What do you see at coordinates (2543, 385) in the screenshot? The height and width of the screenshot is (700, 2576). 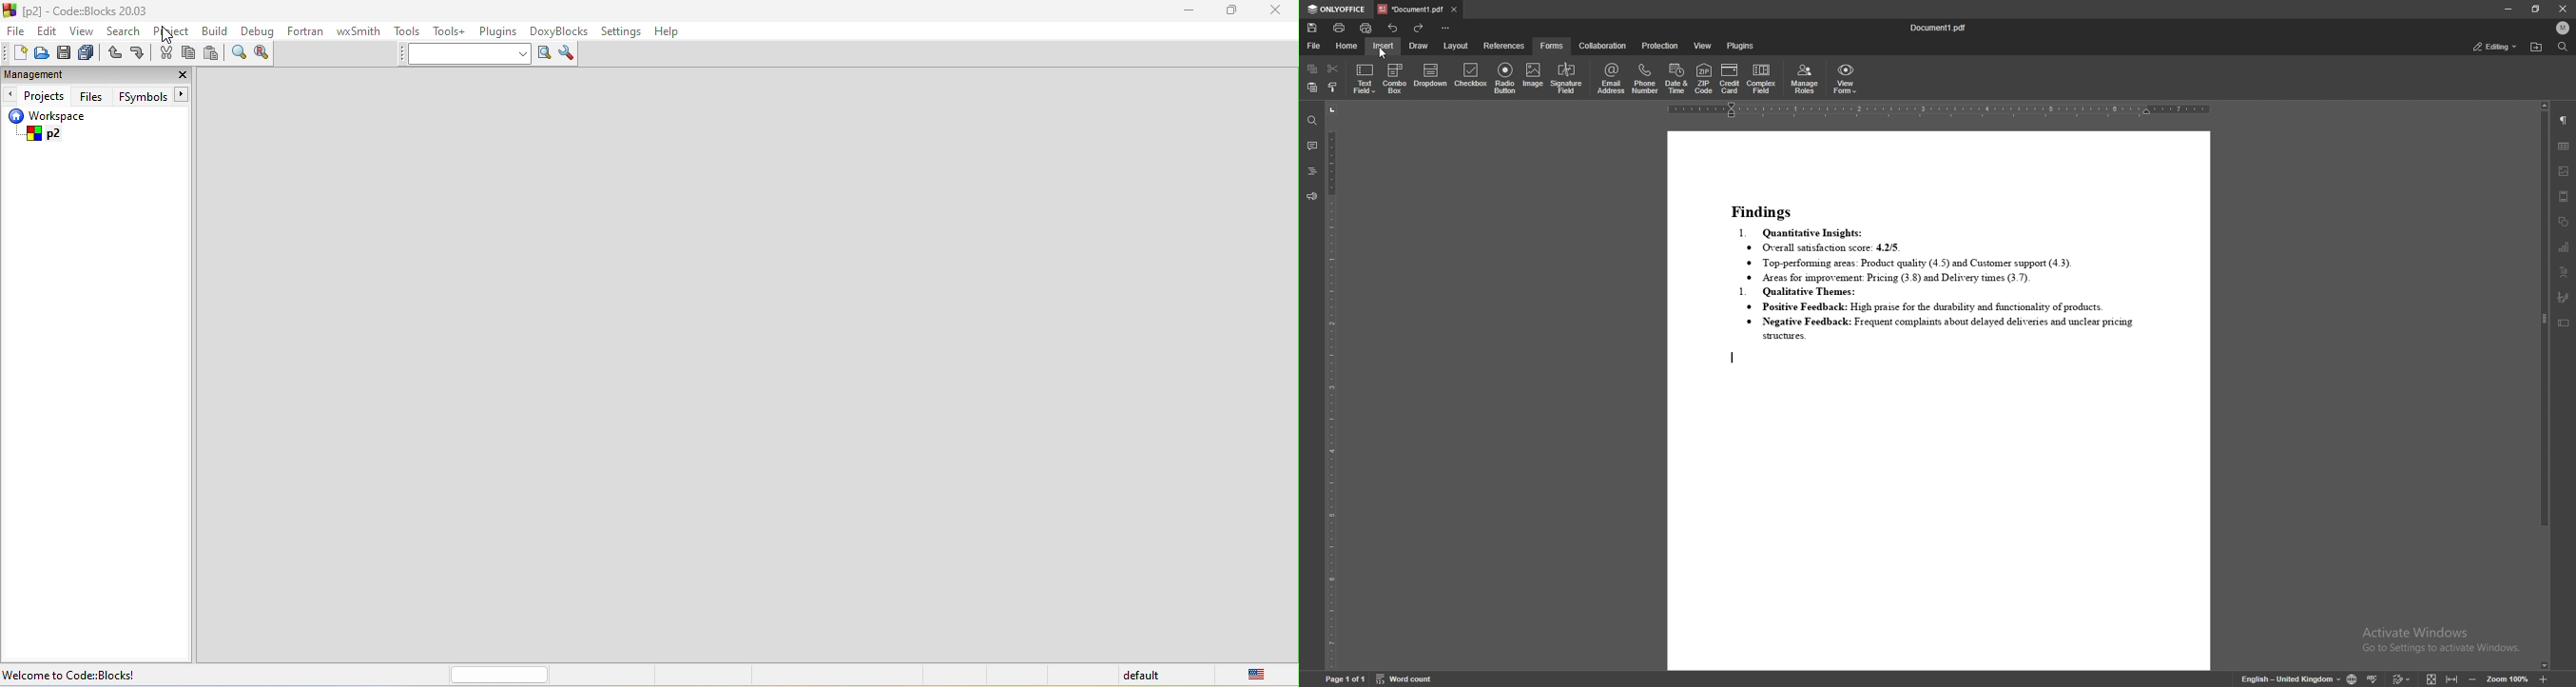 I see `scroll bar` at bounding box center [2543, 385].